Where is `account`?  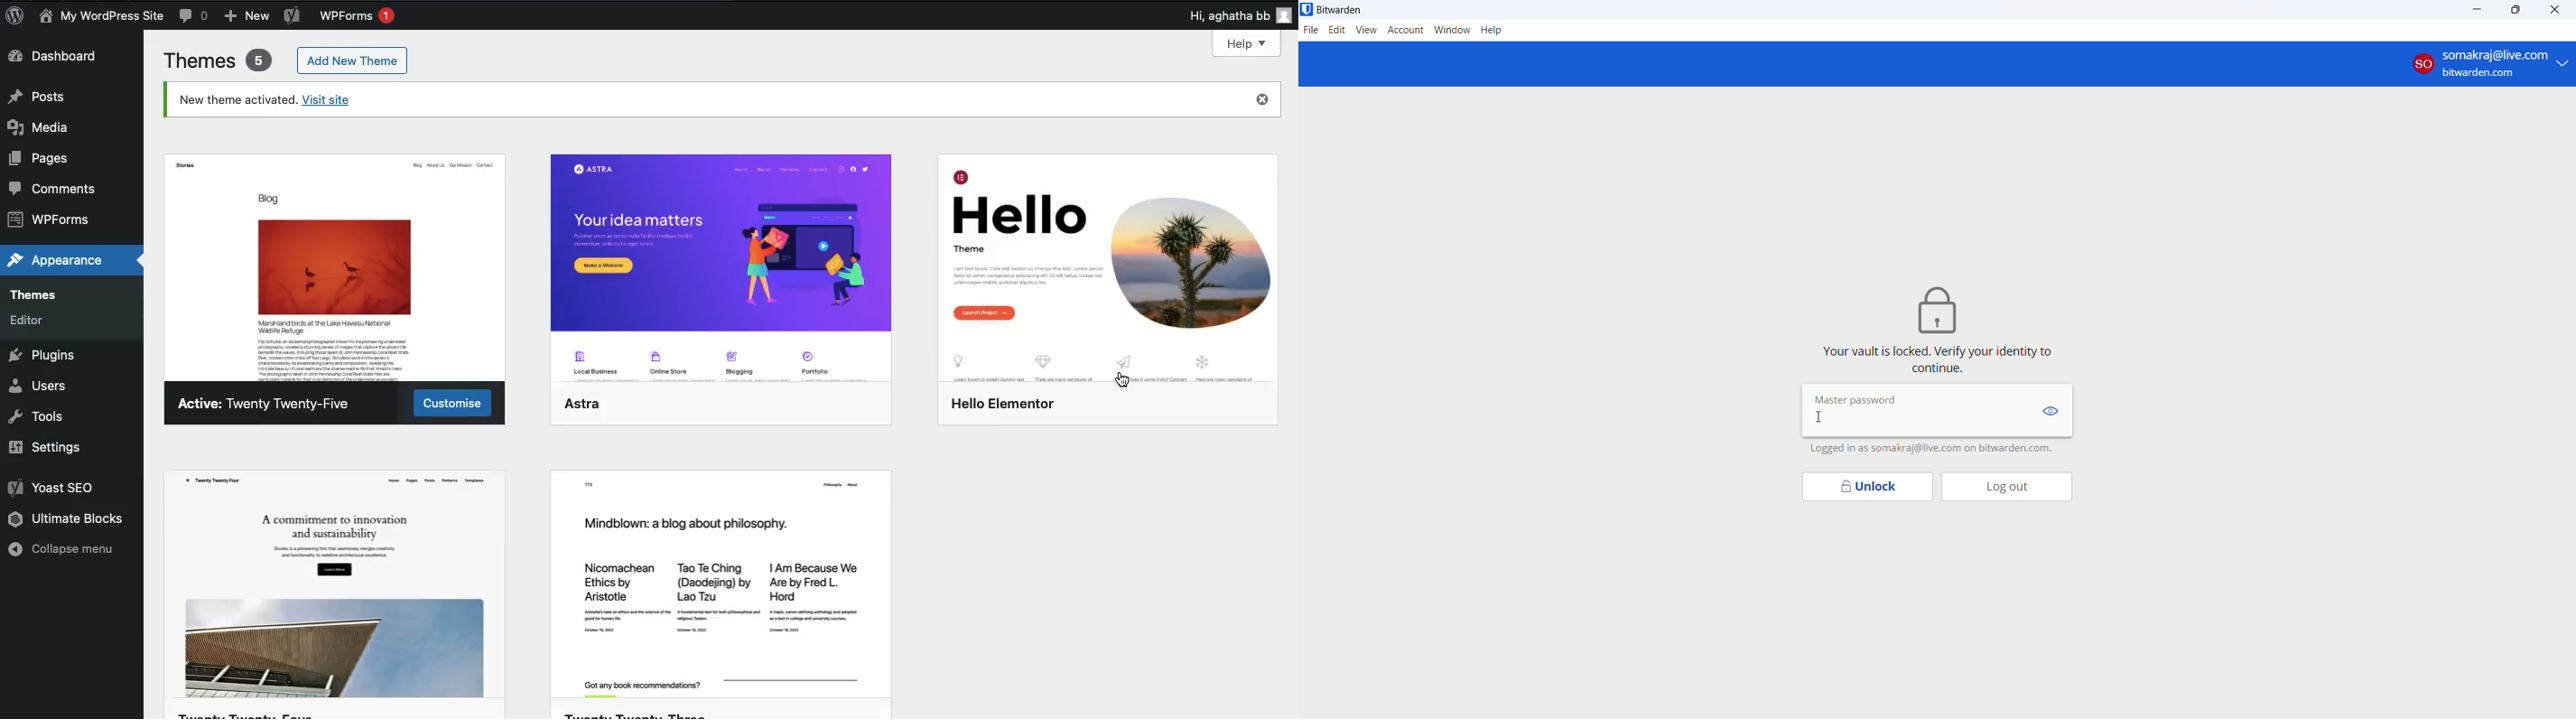
account is located at coordinates (1405, 30).